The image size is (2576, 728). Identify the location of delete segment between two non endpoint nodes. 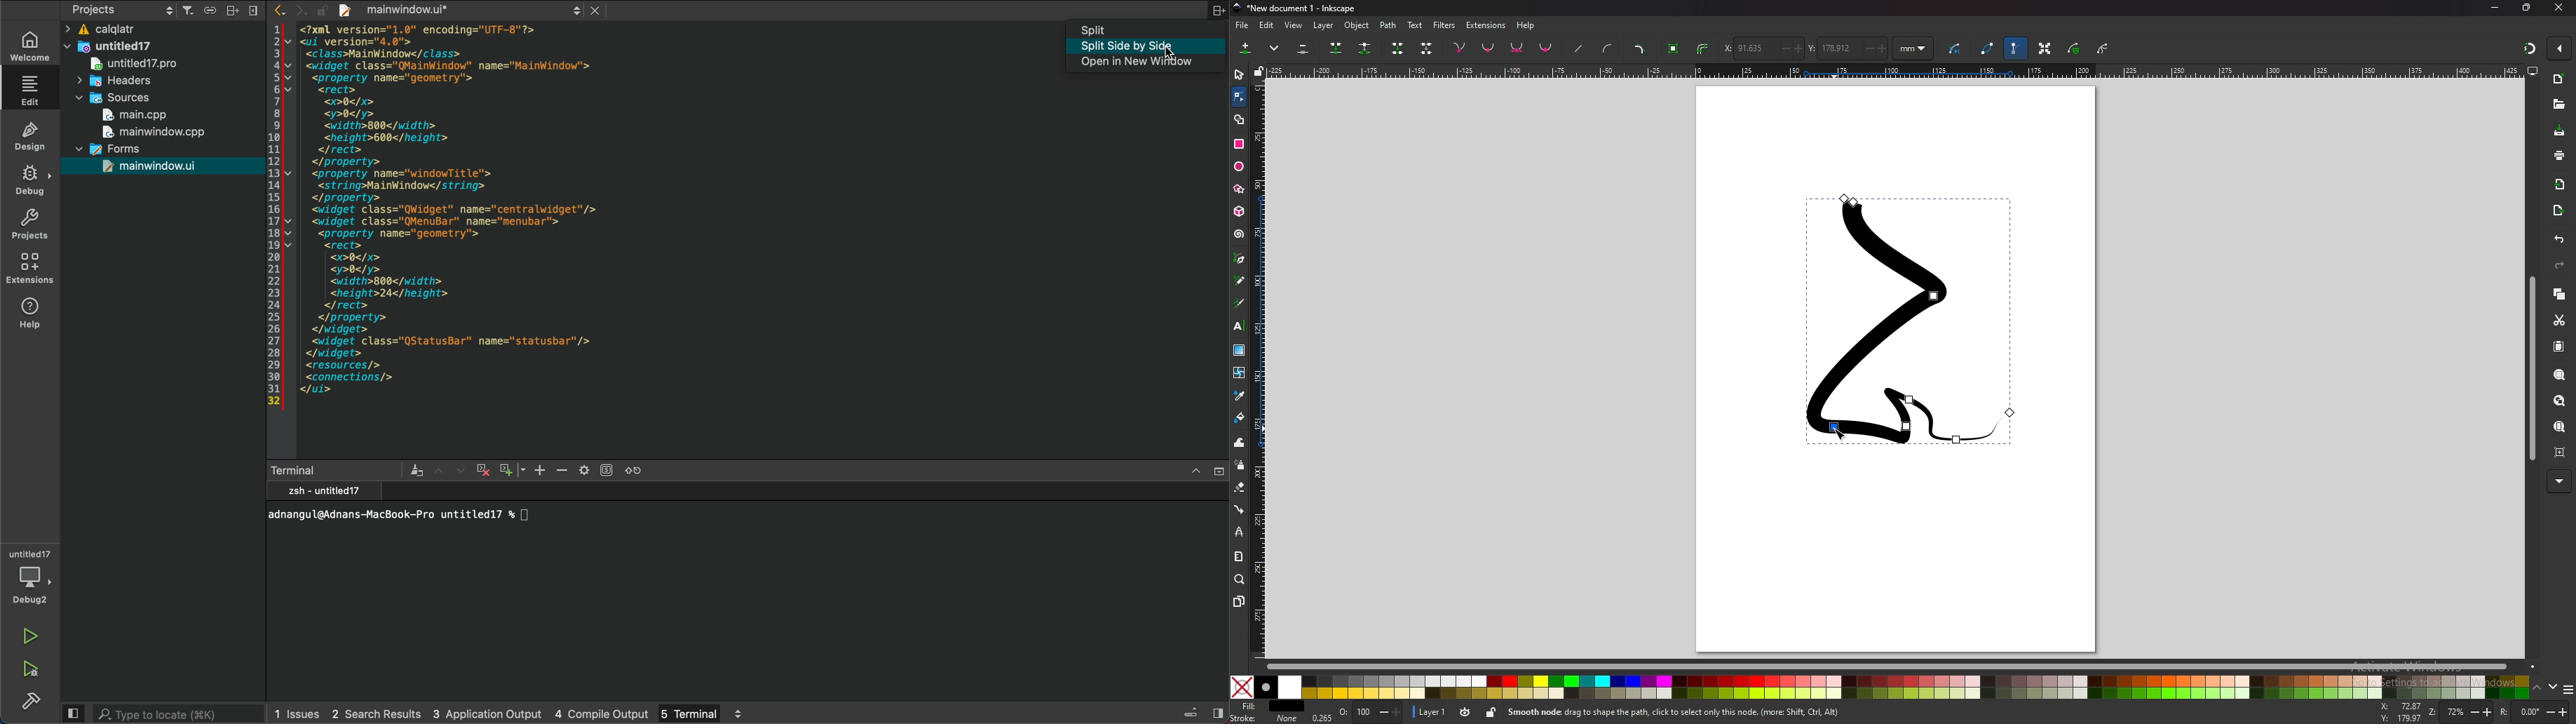
(1425, 48).